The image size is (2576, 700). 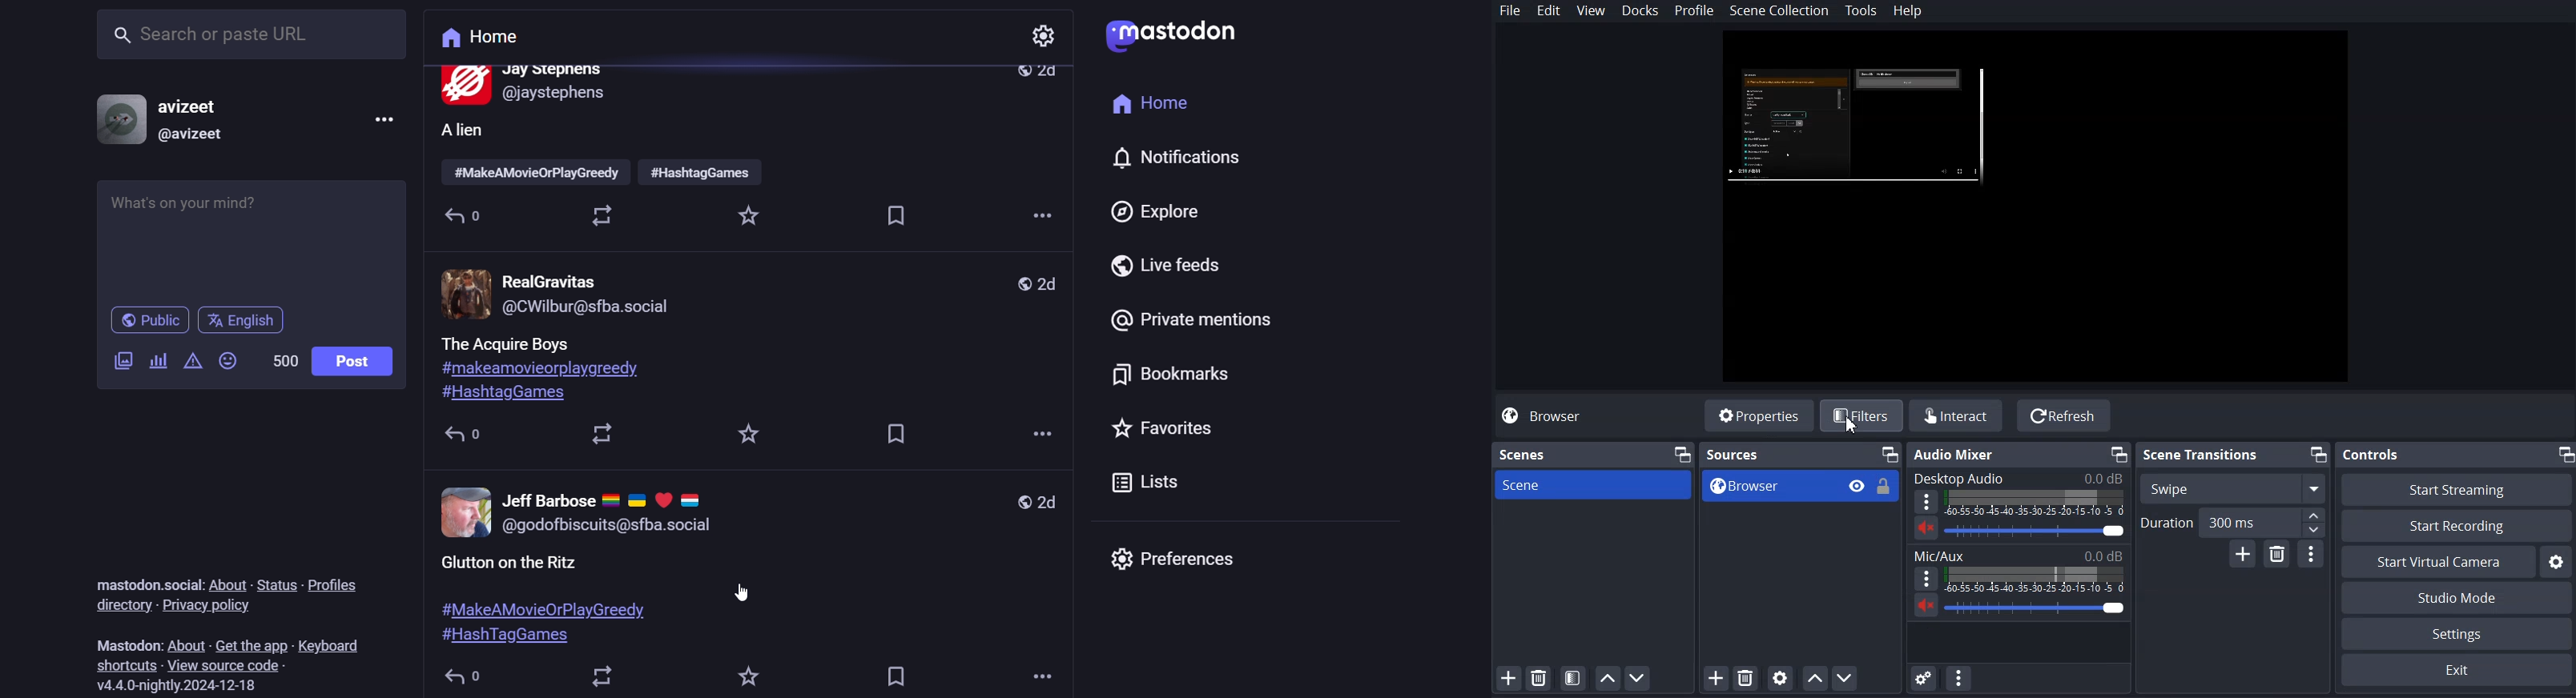 I want to click on Volume, so click(x=1926, y=528).